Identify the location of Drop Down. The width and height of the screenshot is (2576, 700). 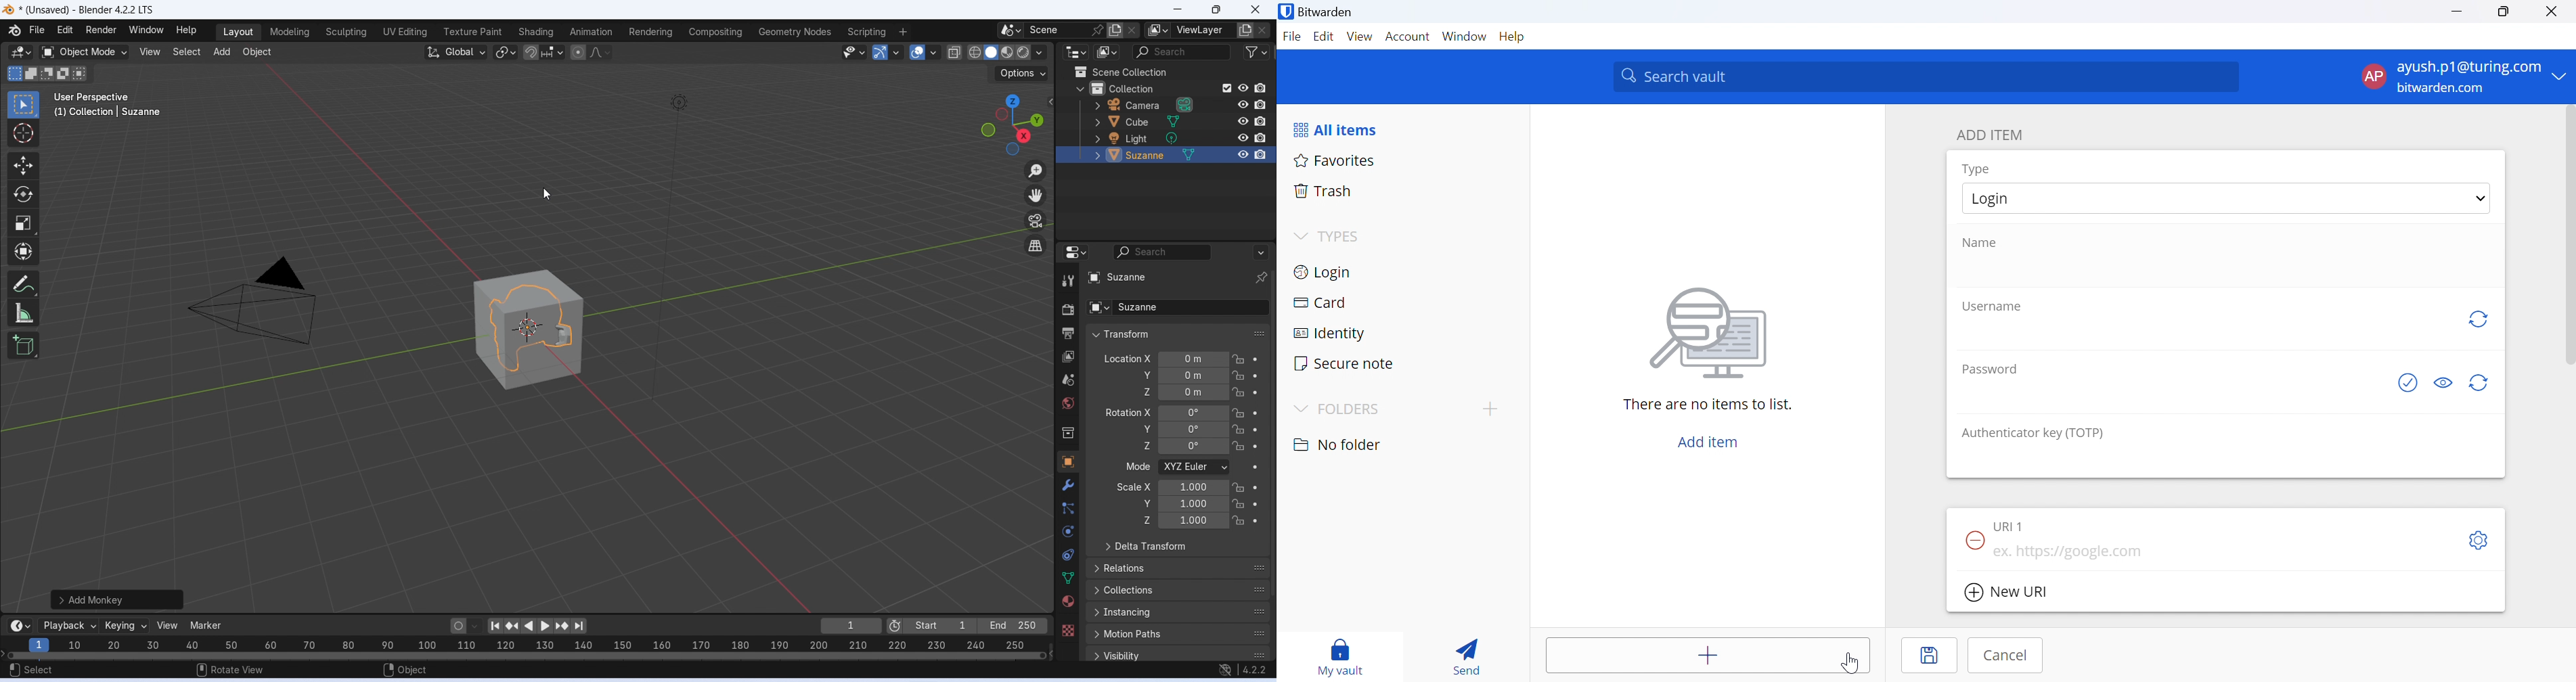
(1302, 408).